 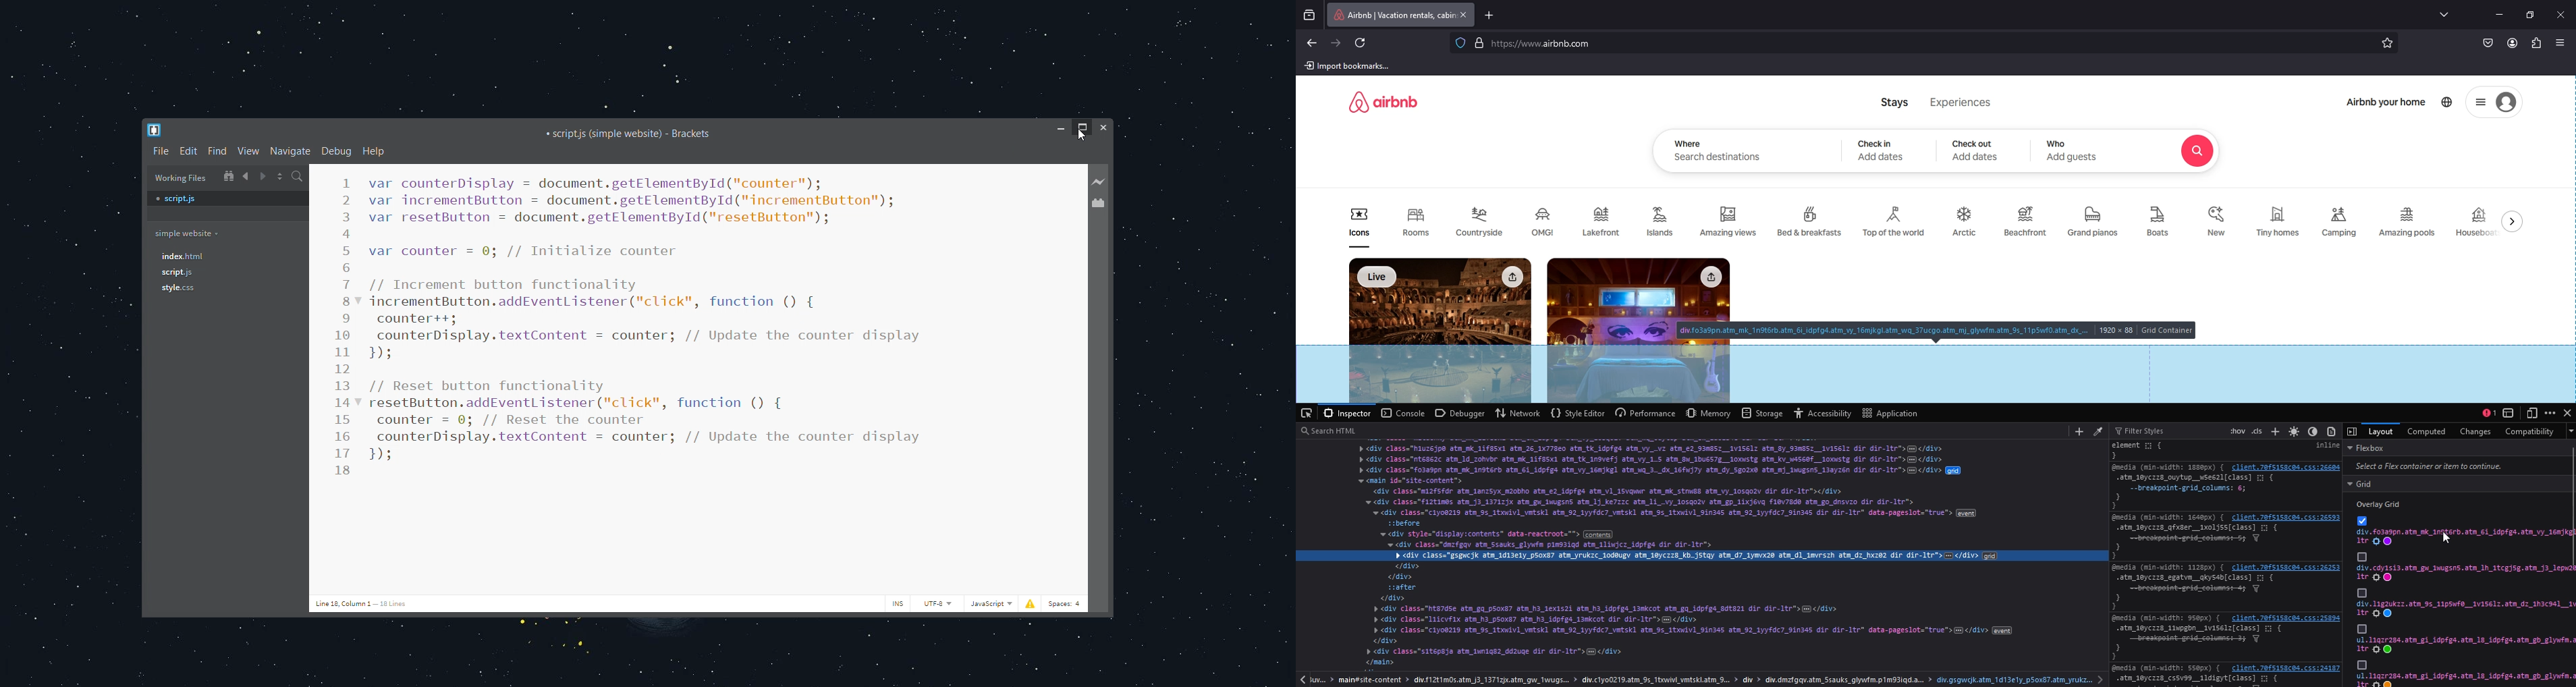 What do you see at coordinates (2465, 538) in the screenshot?
I see `grid css` at bounding box center [2465, 538].